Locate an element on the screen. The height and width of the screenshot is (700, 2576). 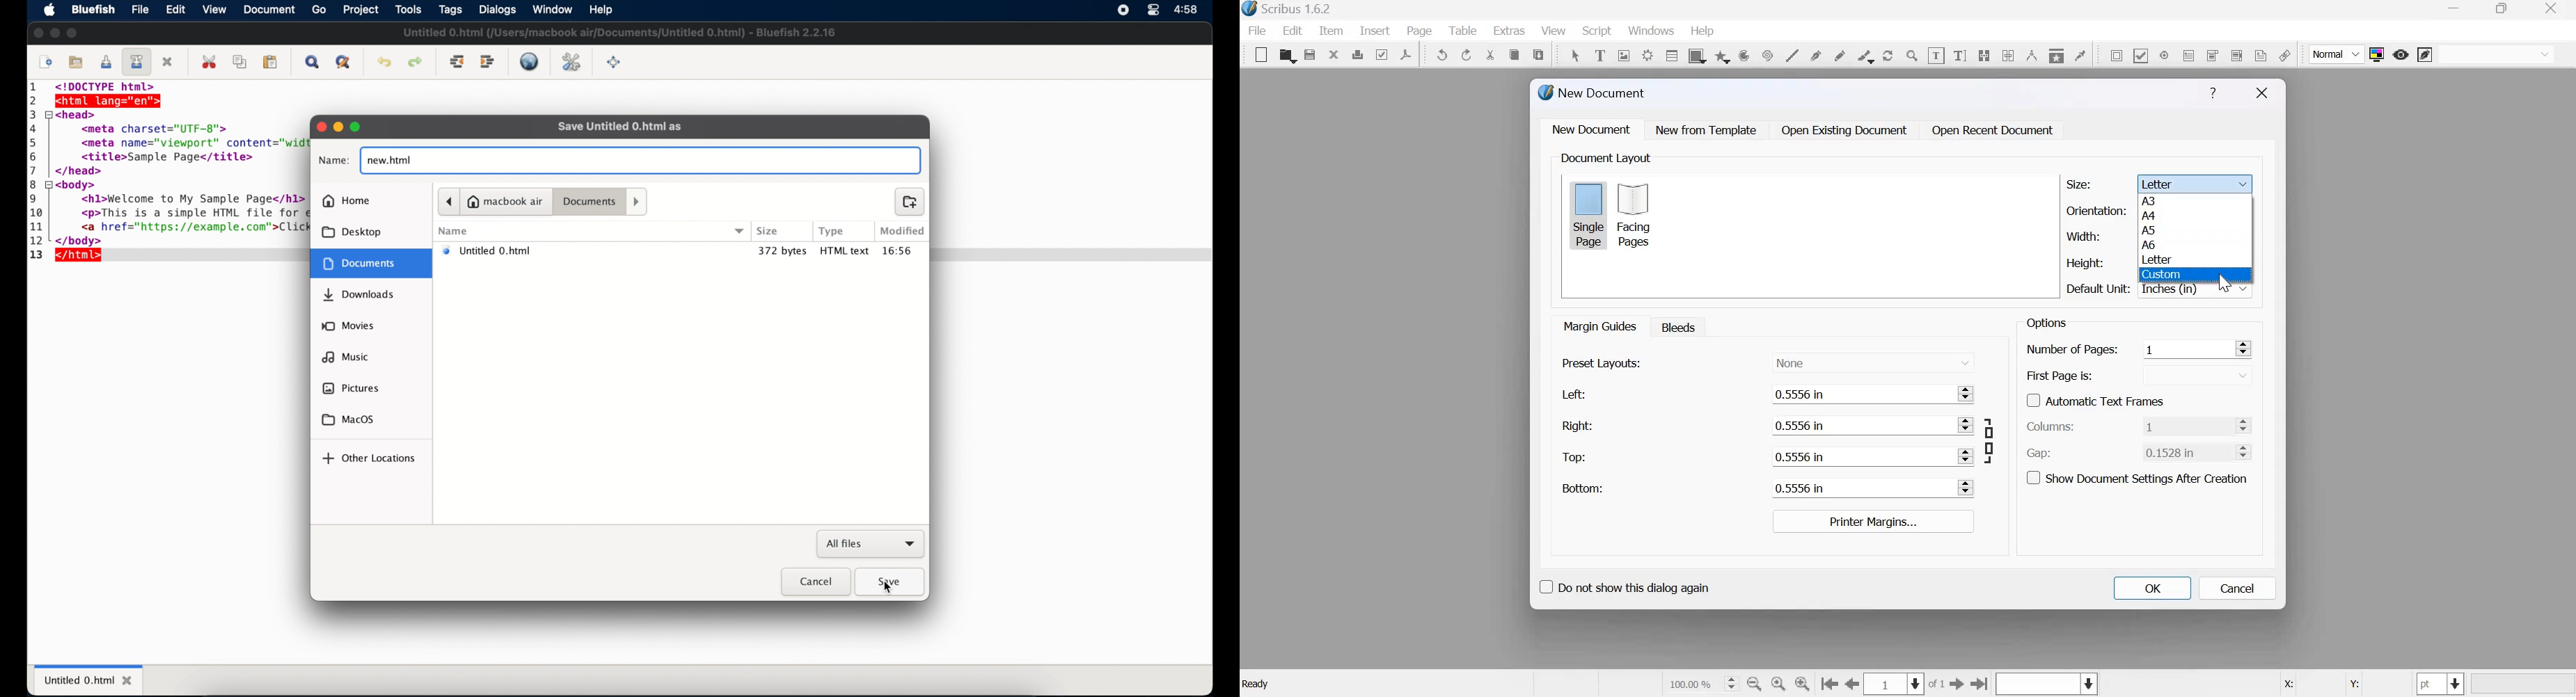
new folder is located at coordinates (910, 202).